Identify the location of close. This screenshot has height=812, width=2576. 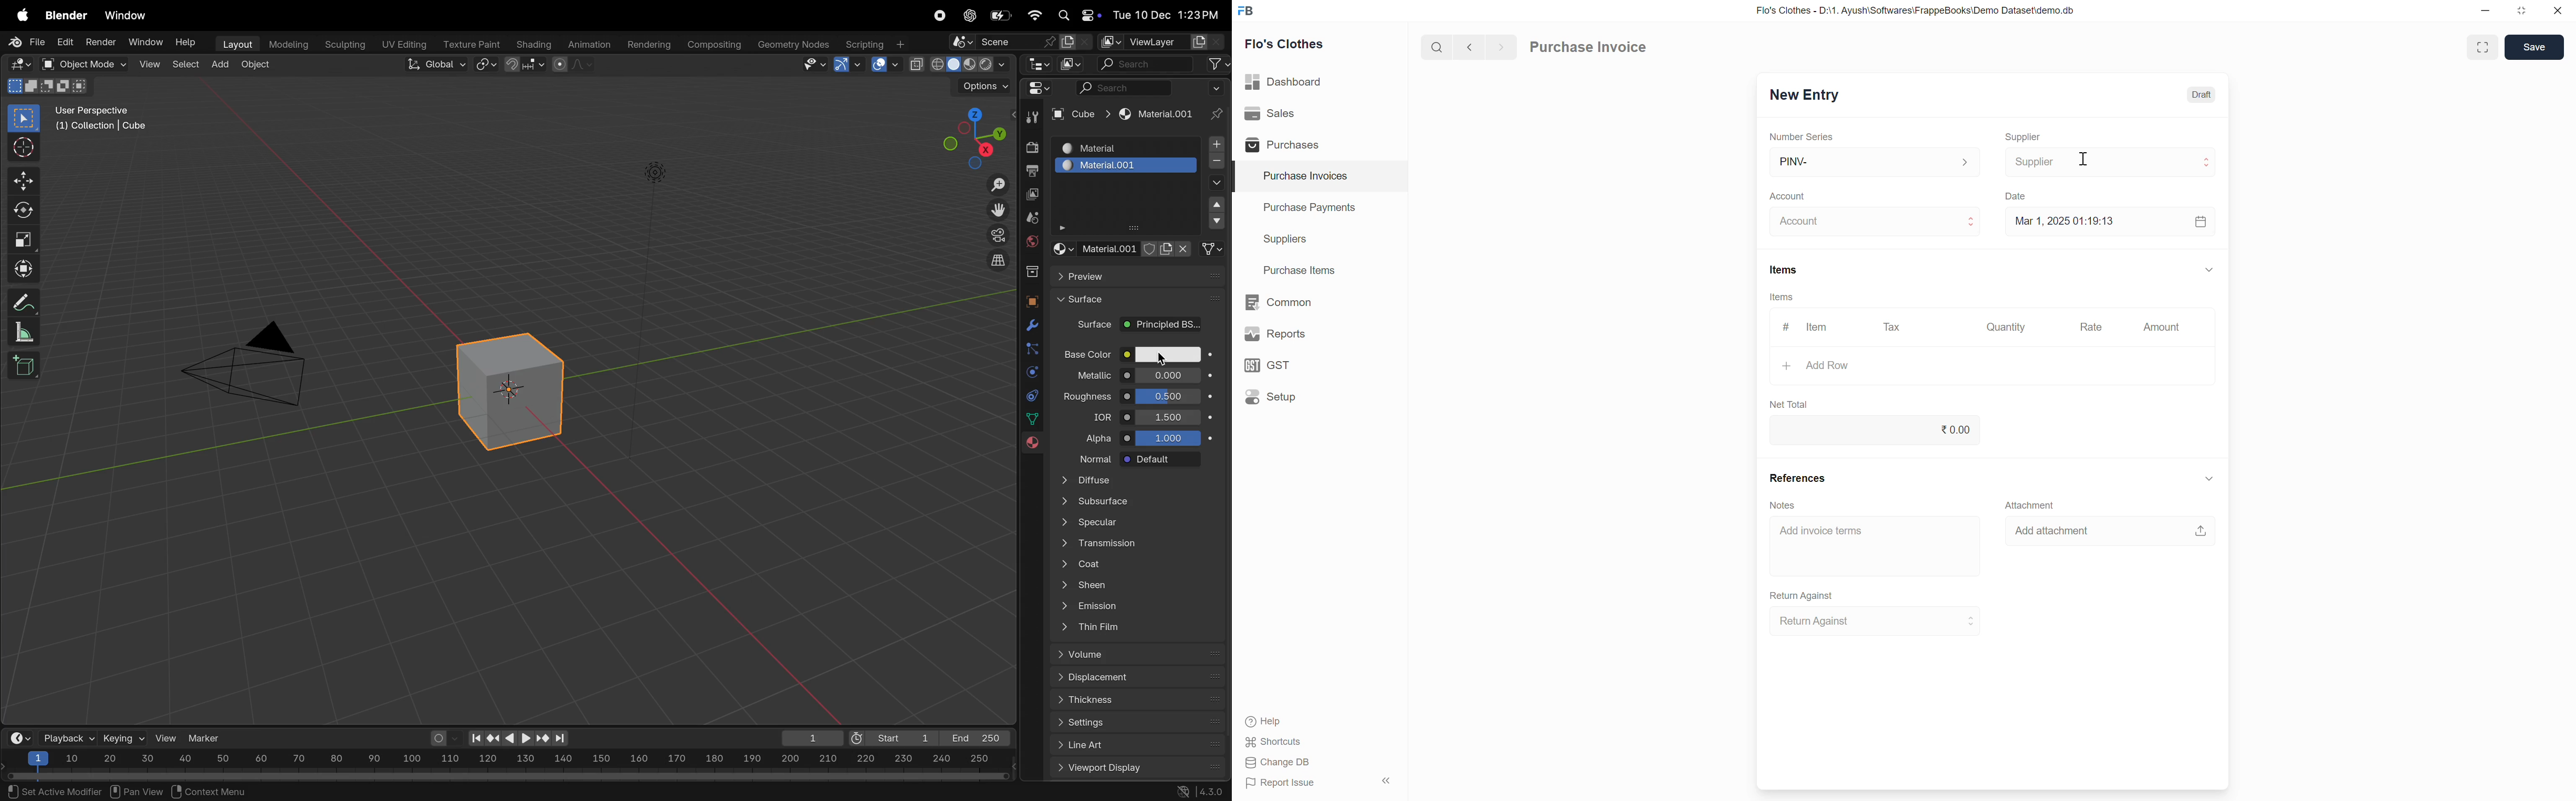
(2558, 13).